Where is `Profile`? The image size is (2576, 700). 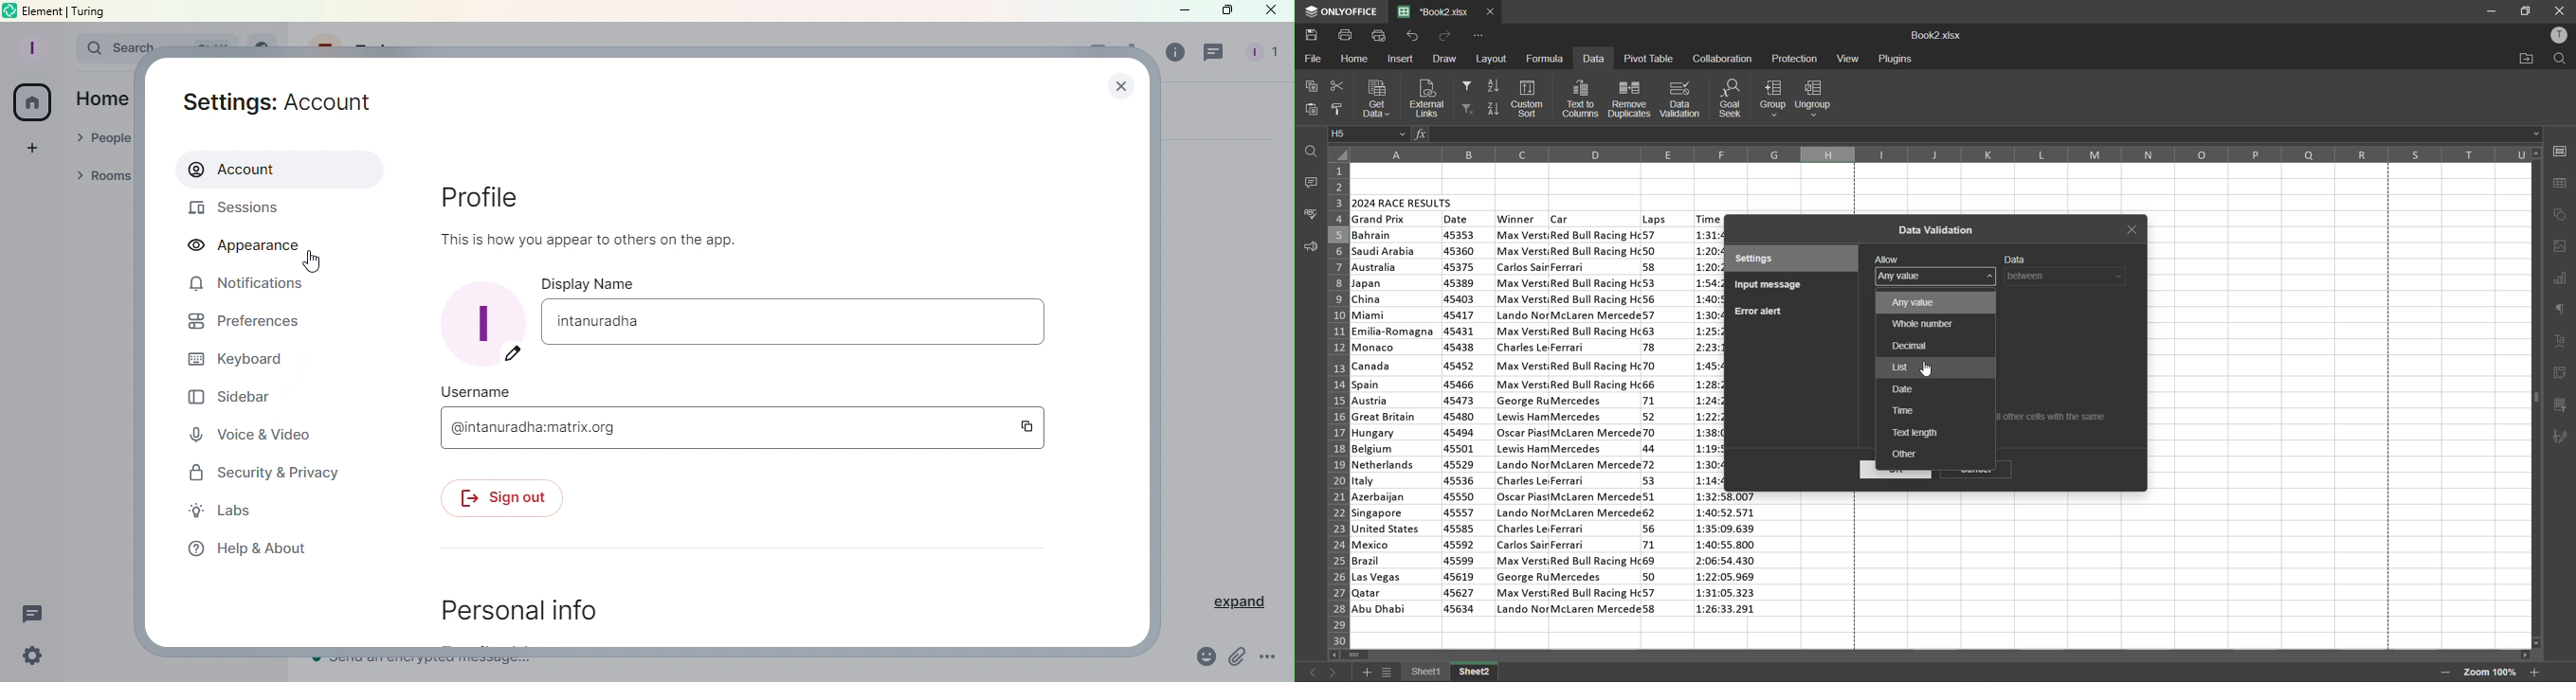 Profile is located at coordinates (590, 216).